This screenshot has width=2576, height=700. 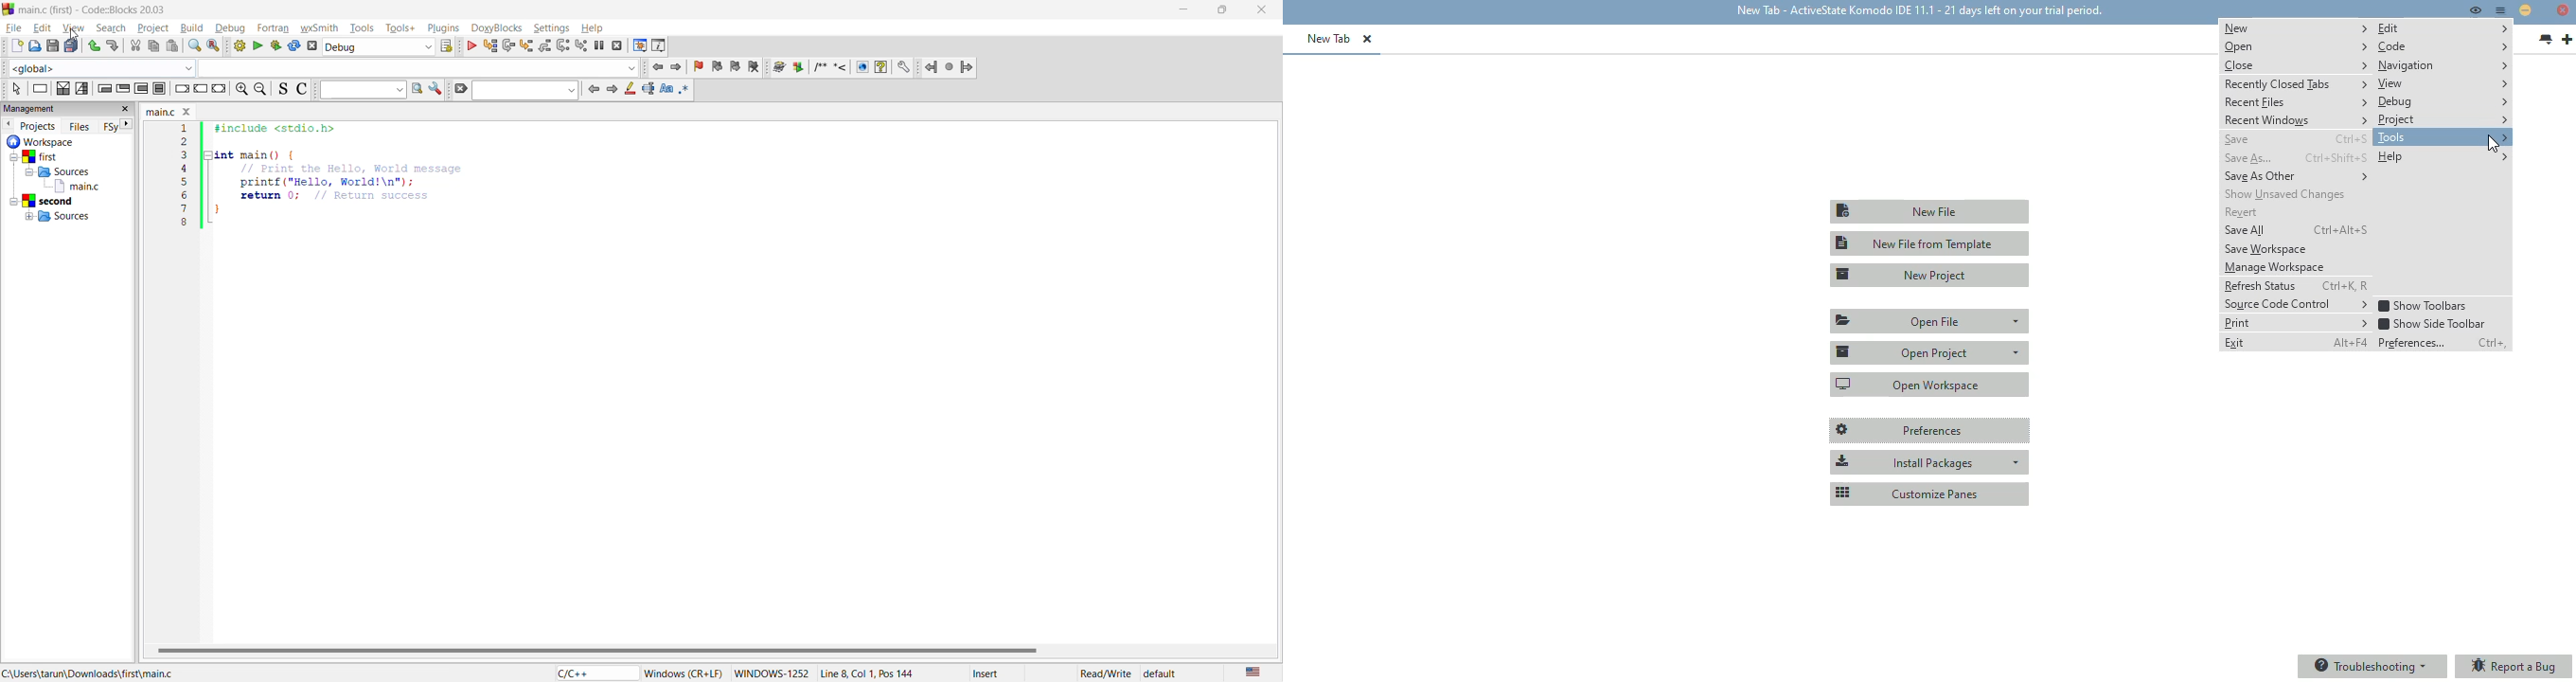 I want to click on symbols, so click(x=831, y=66).